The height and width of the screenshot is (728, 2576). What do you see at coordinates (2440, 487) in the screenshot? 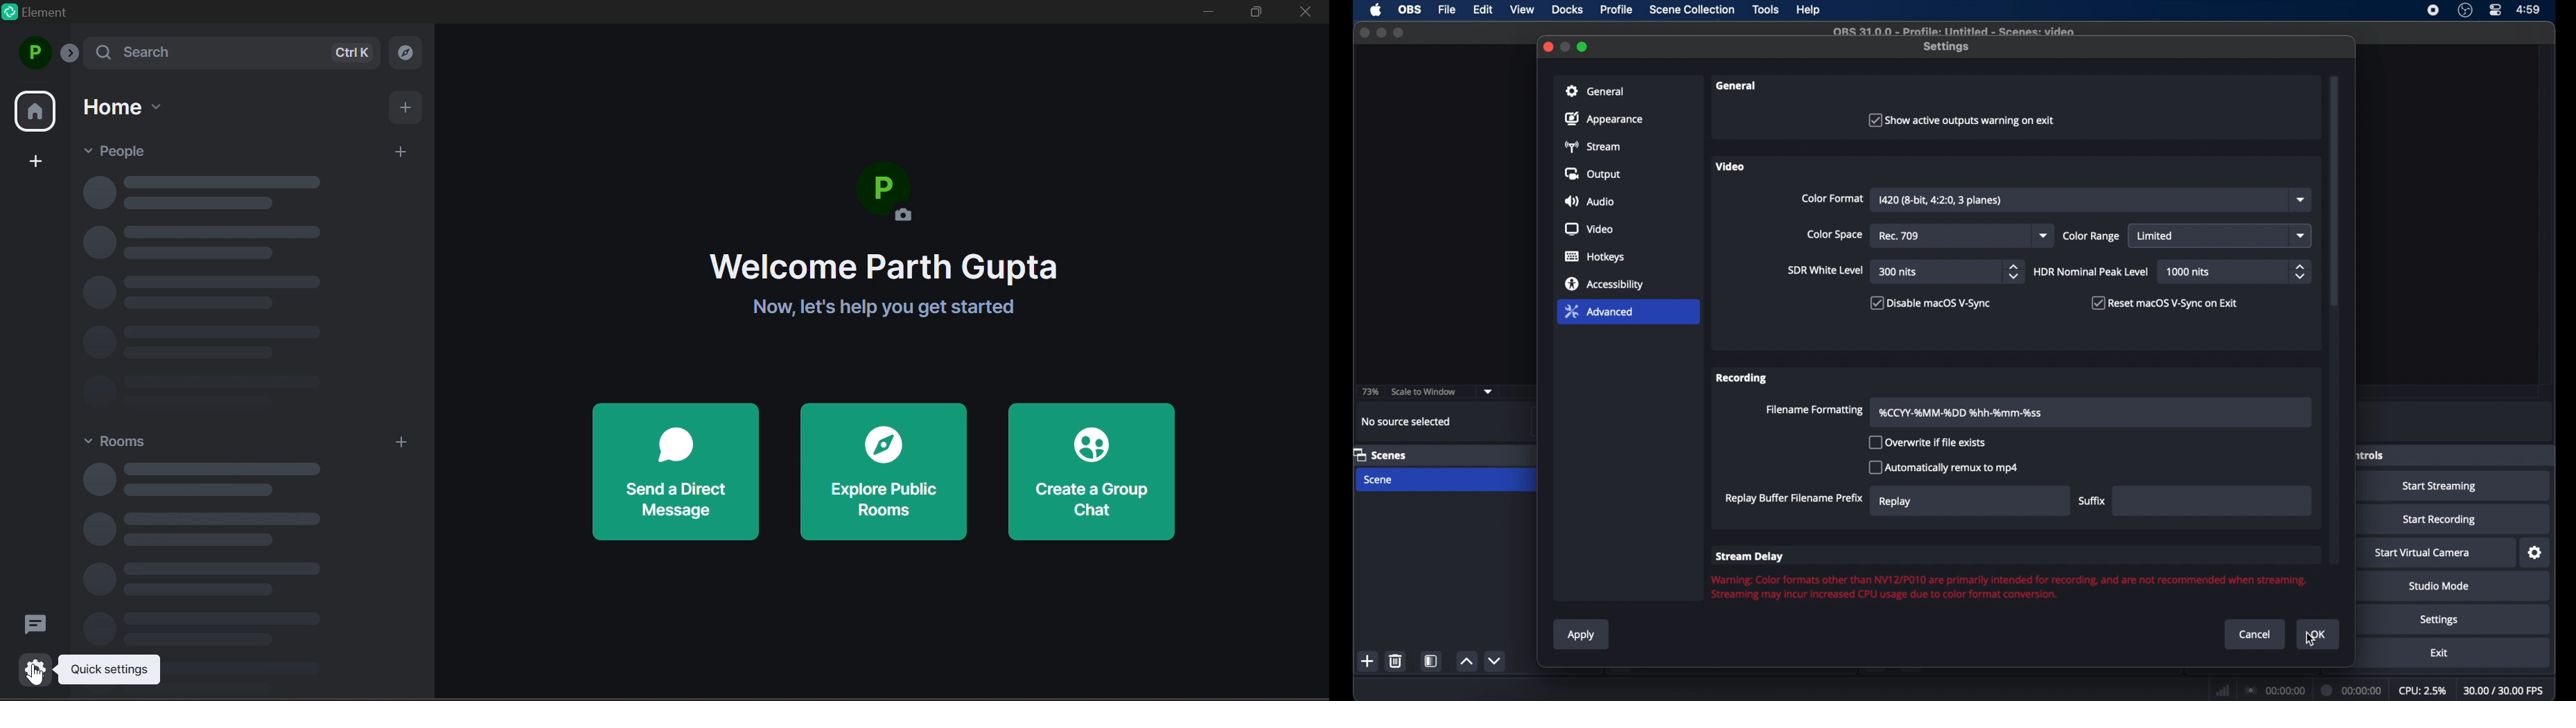
I see `start streaming` at bounding box center [2440, 487].